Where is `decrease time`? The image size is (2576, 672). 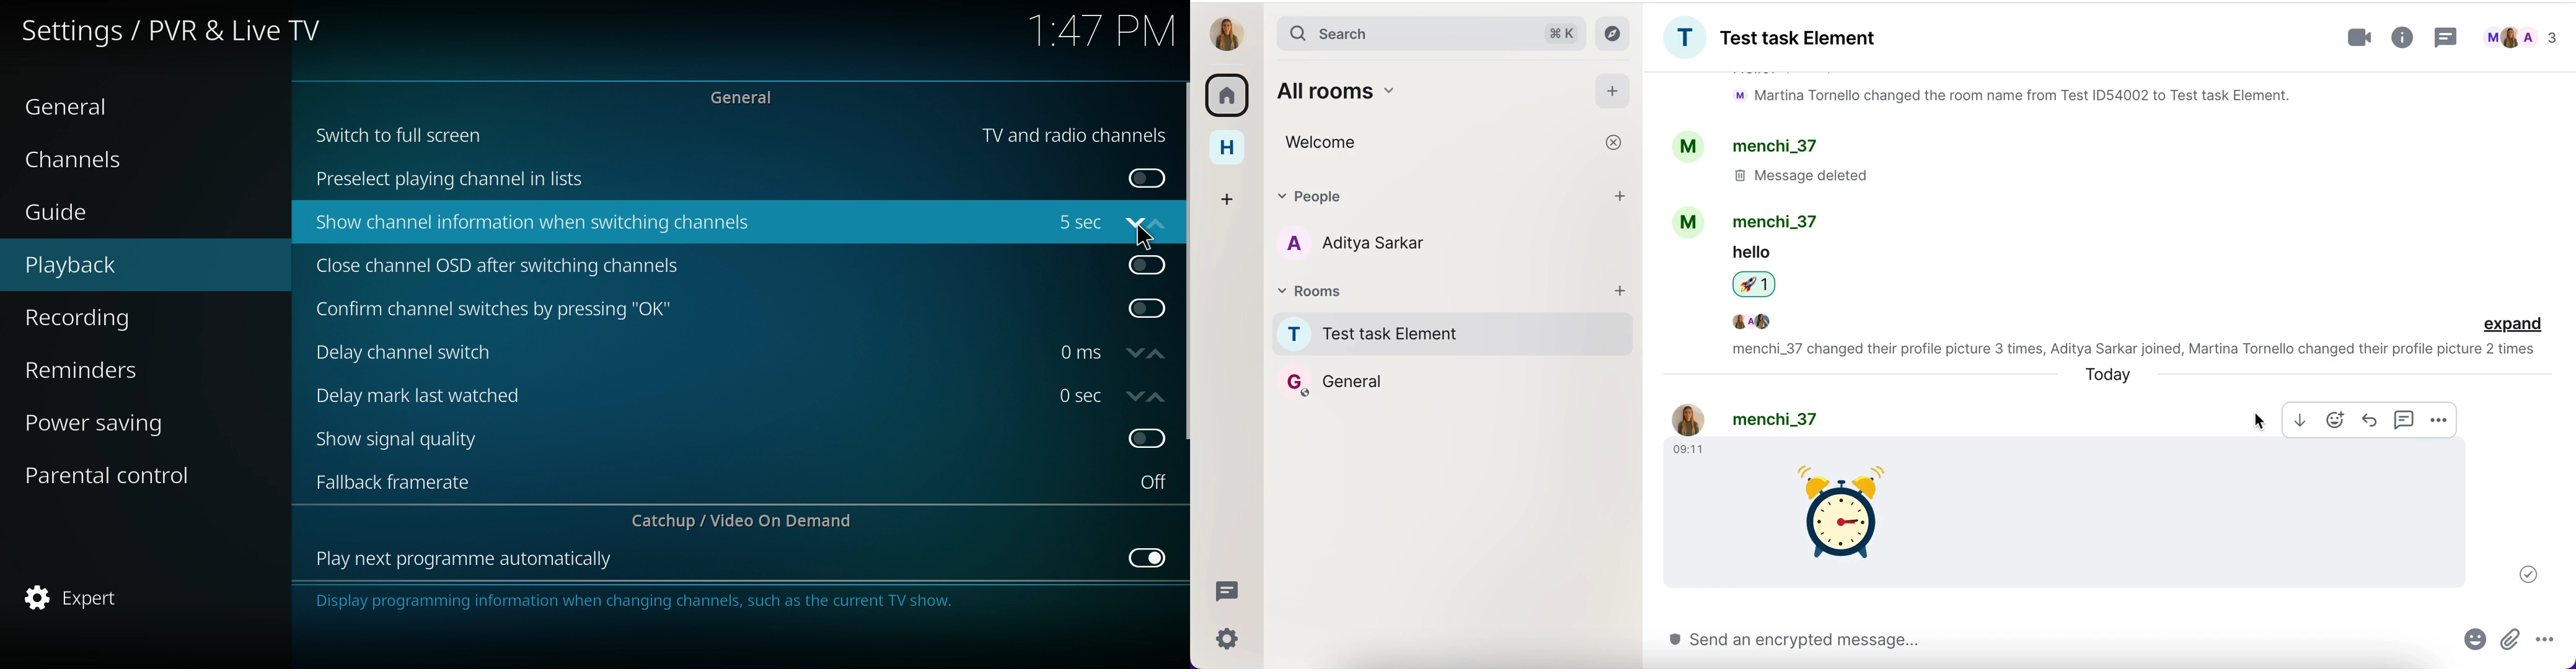
decrease time is located at coordinates (1136, 354).